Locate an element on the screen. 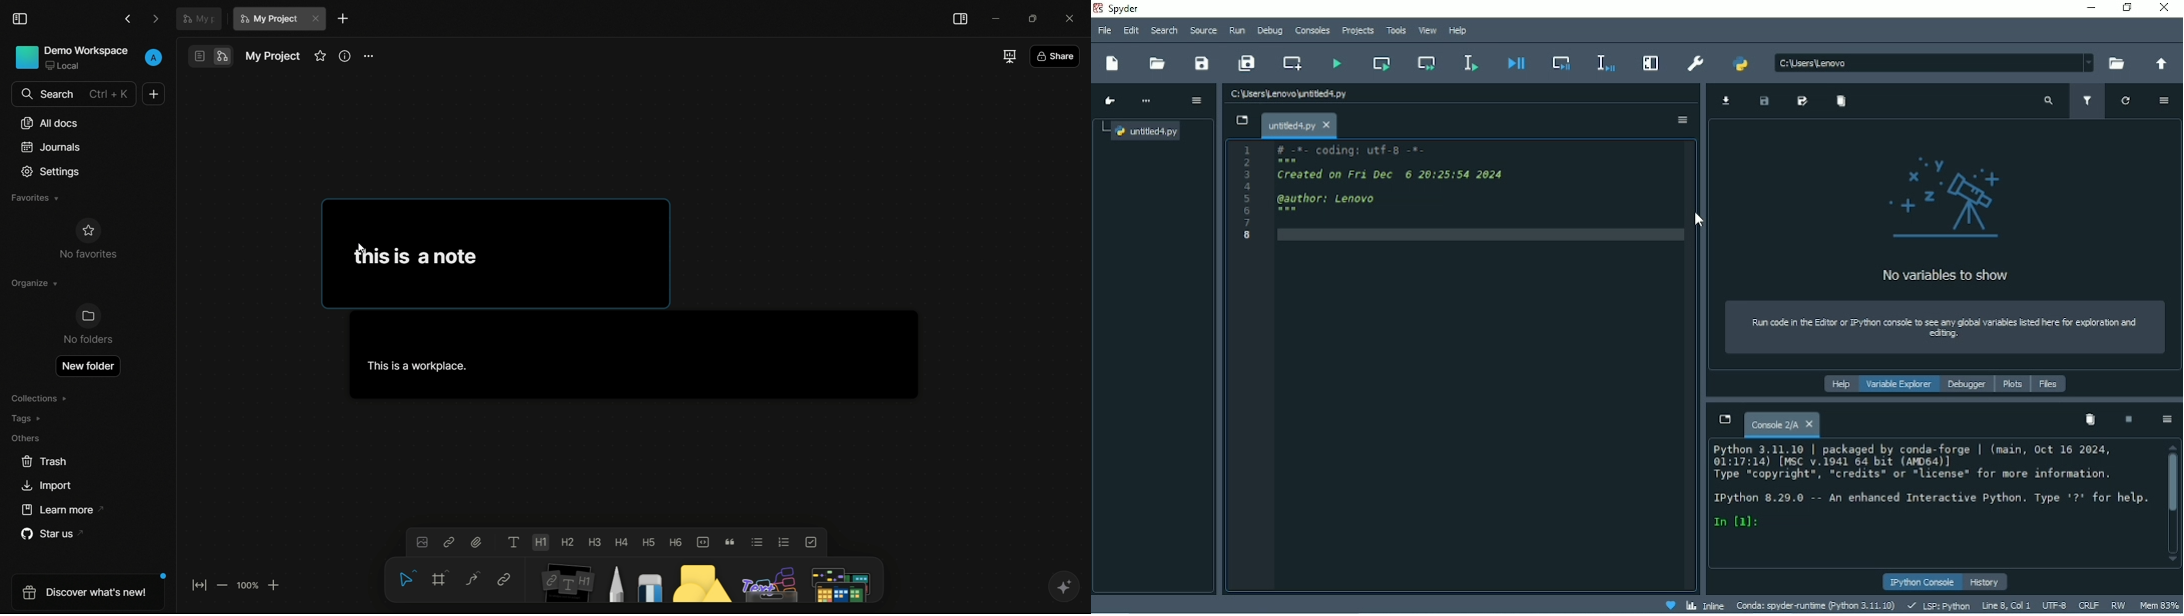 This screenshot has height=616, width=2184. Options is located at coordinates (1198, 102).